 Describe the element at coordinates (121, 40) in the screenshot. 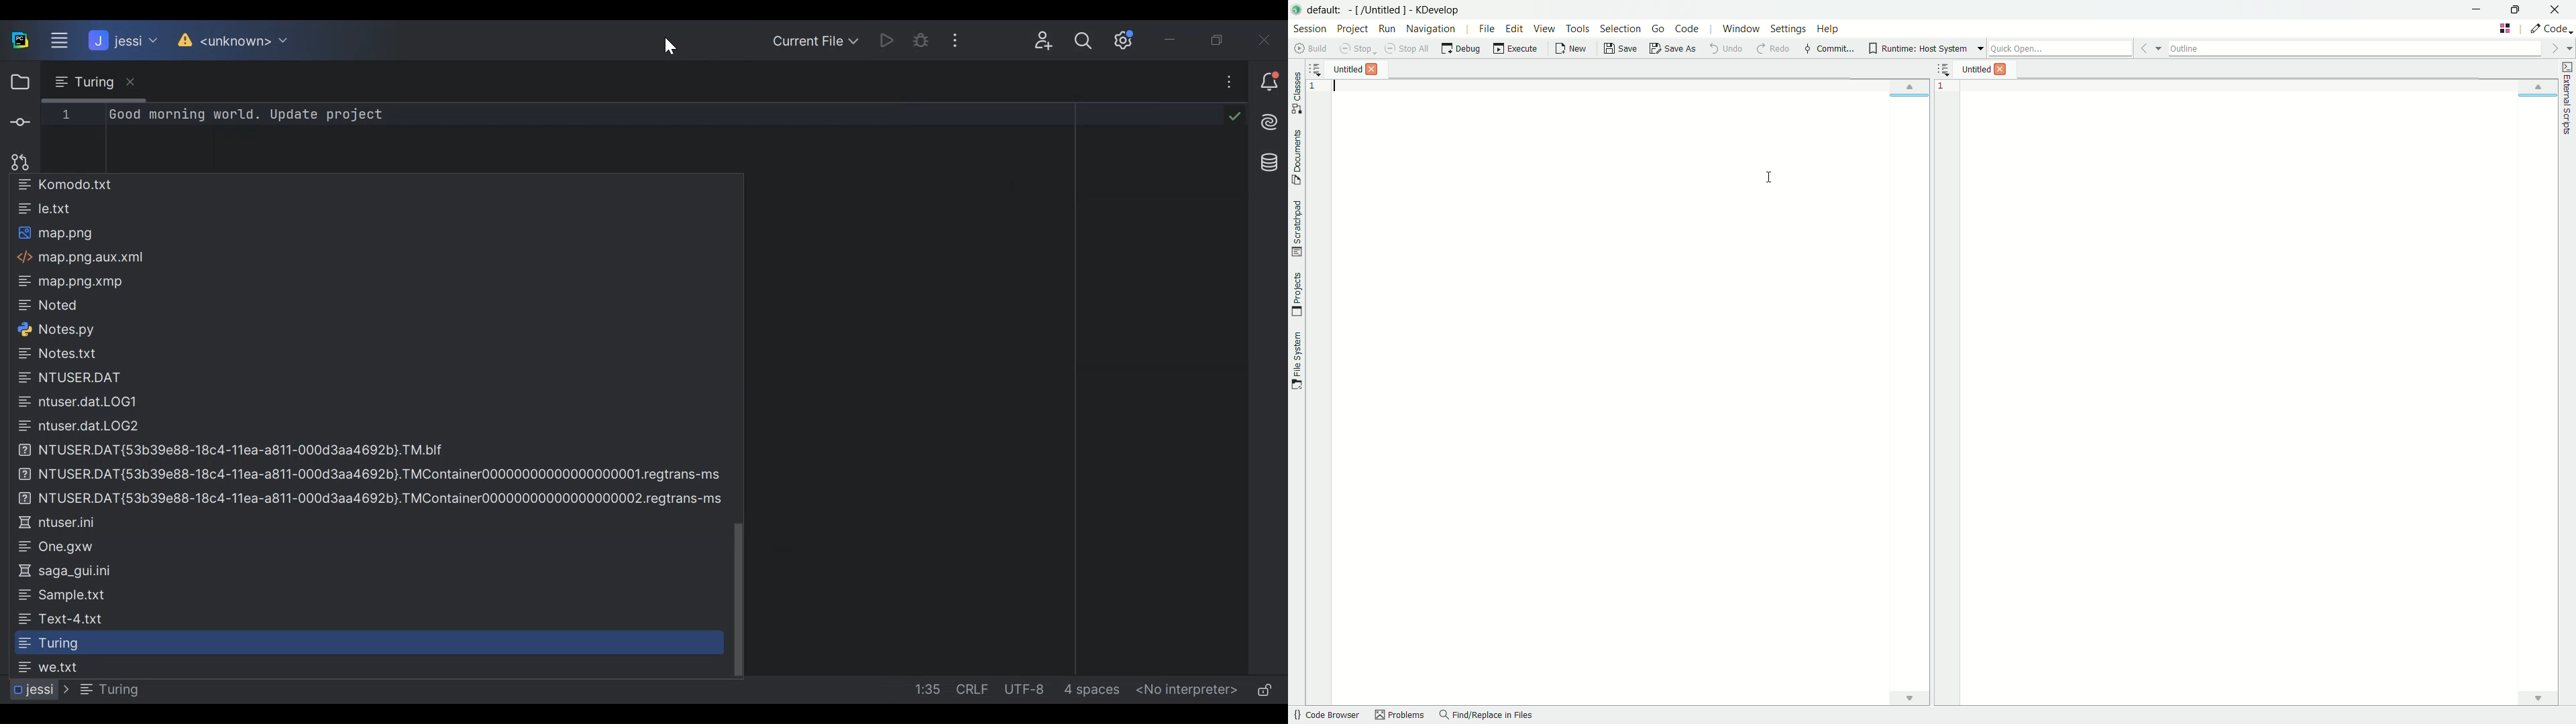

I see `Jessi` at that location.